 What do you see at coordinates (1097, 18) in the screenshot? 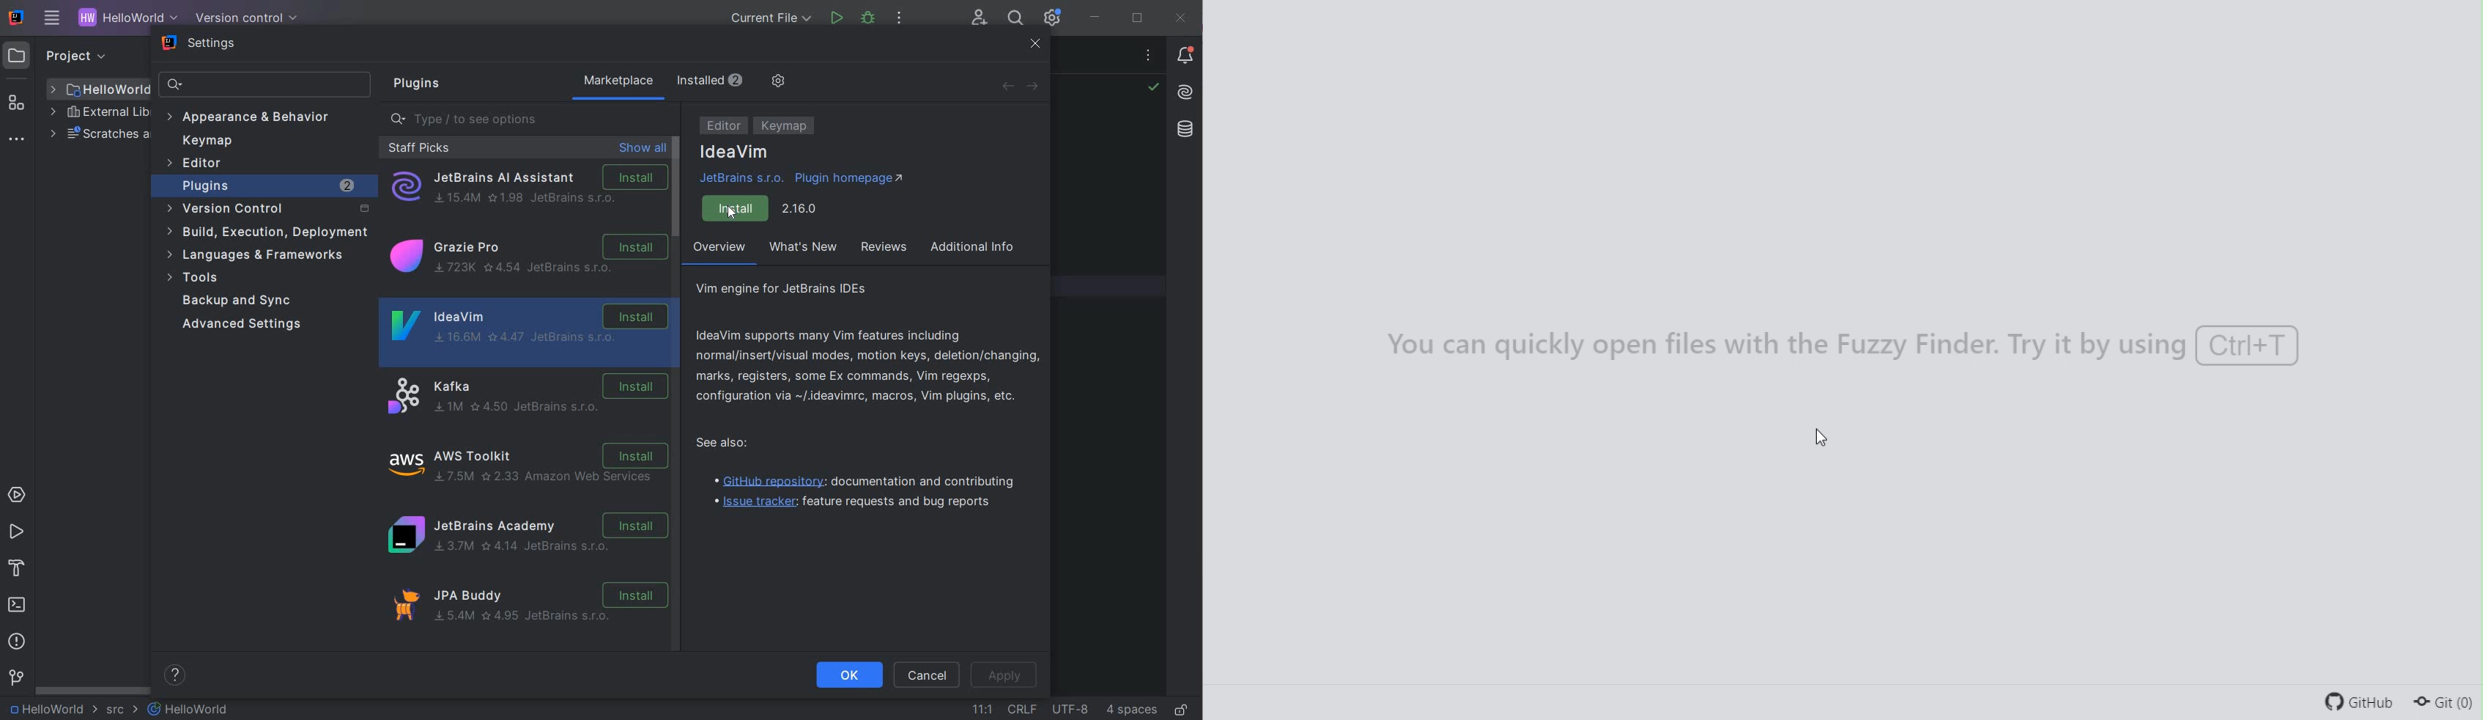
I see `minimize` at bounding box center [1097, 18].